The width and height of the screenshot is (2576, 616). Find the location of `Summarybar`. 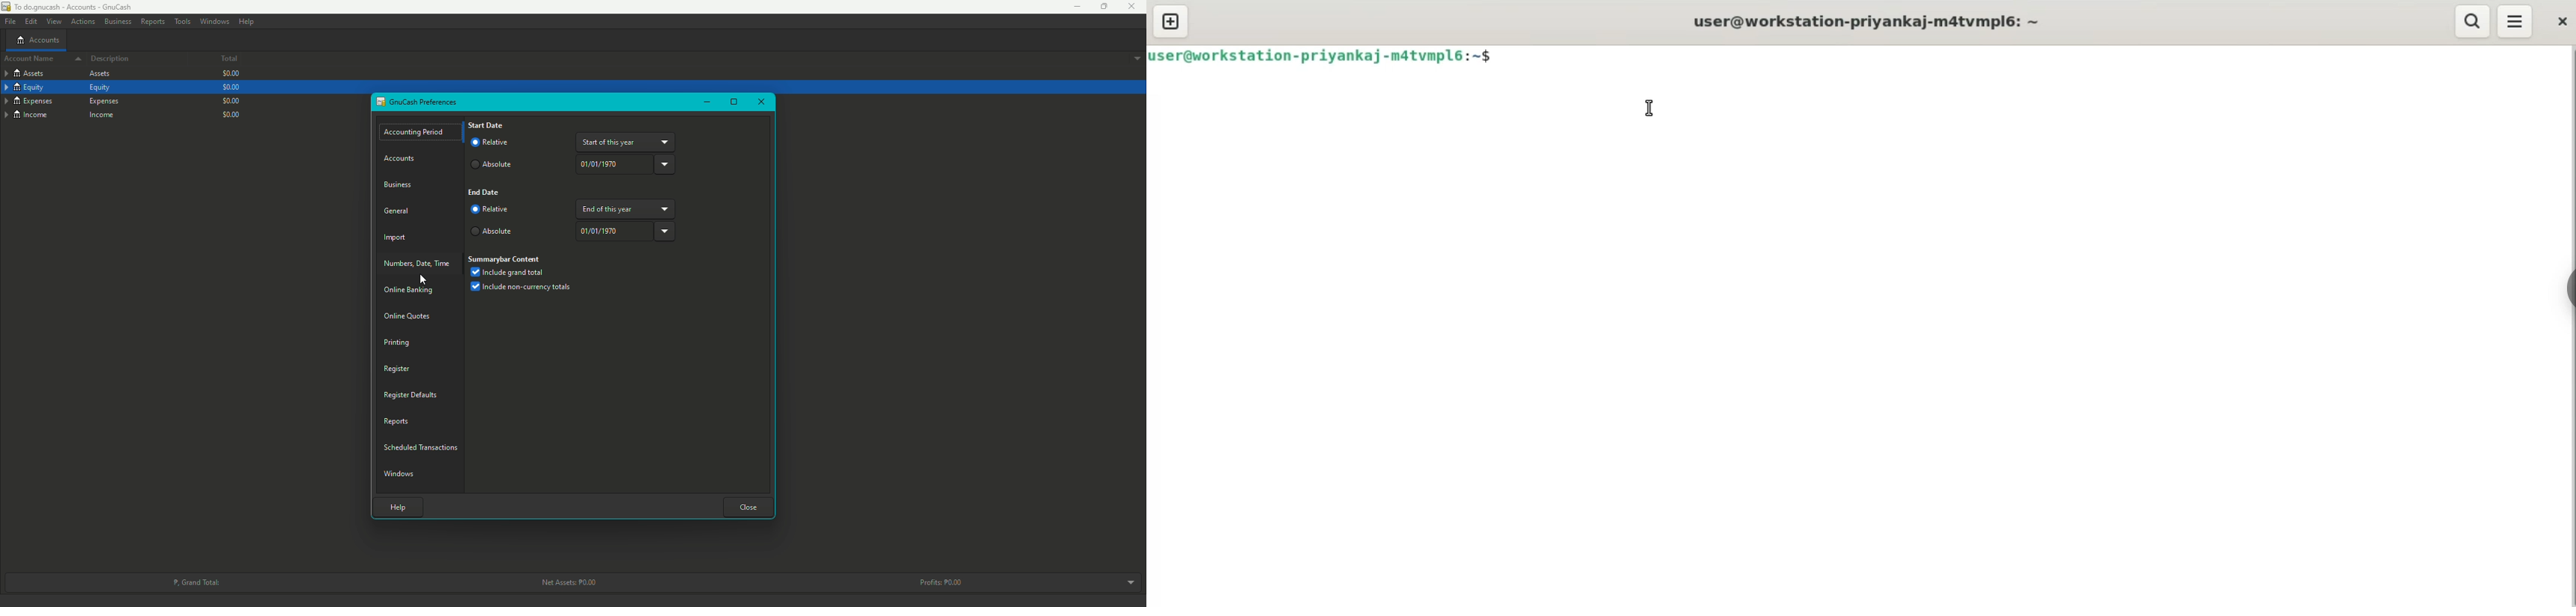

Summarybar is located at coordinates (505, 258).